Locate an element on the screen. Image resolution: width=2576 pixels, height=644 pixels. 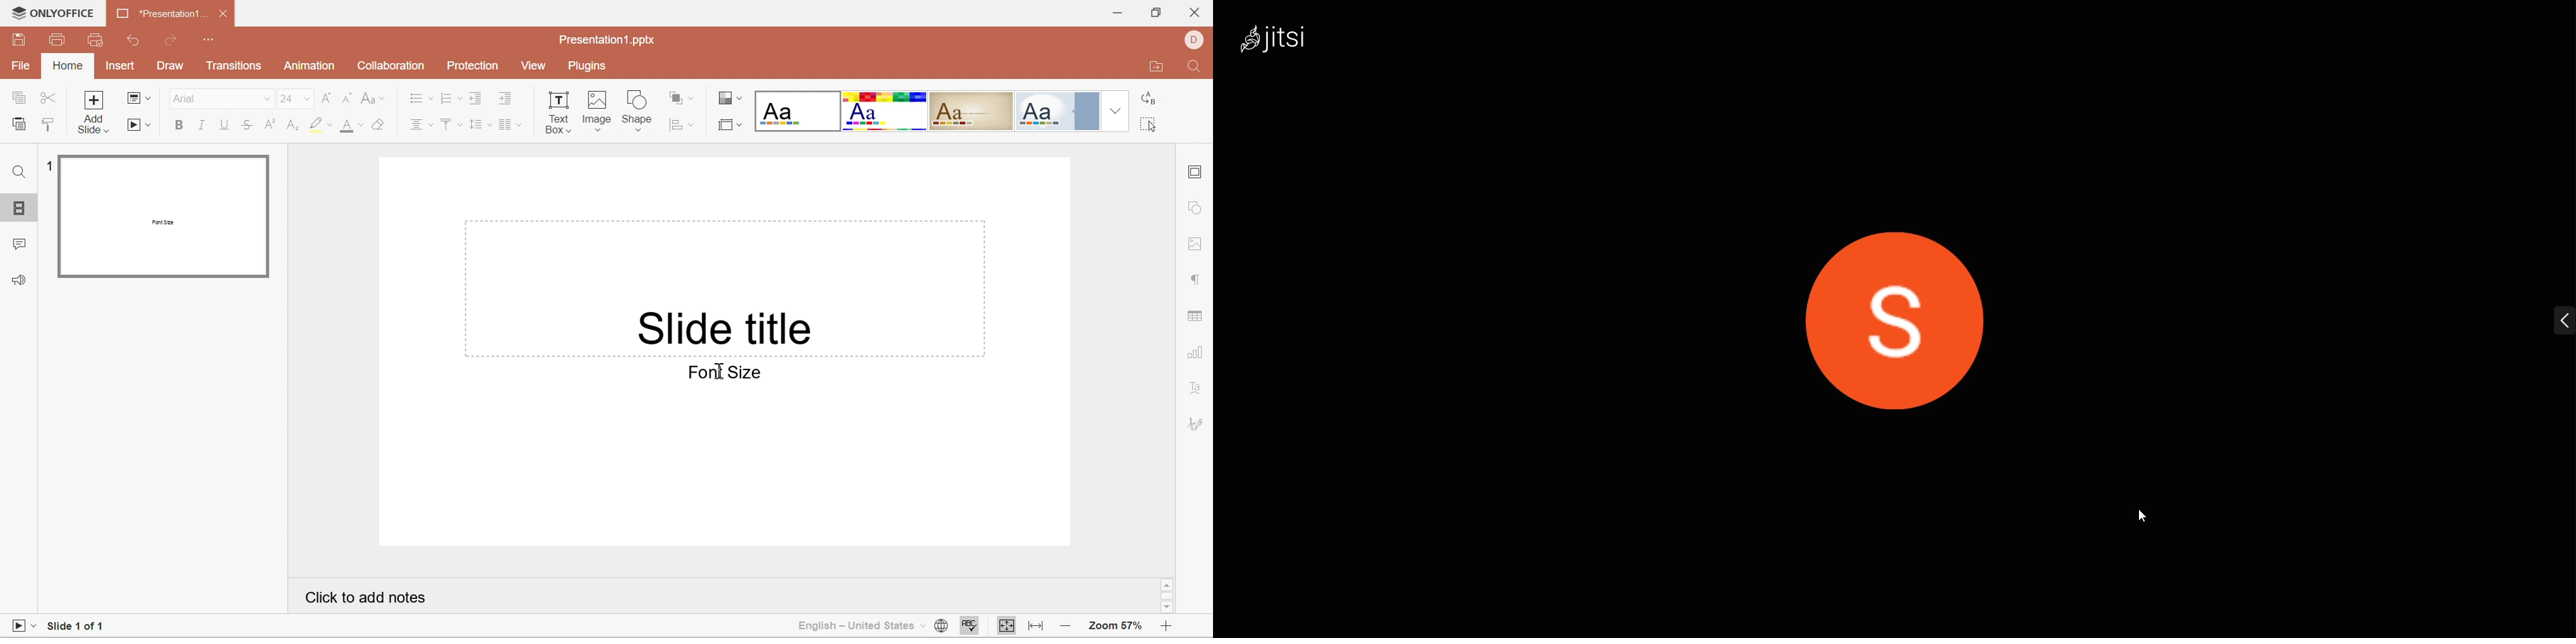
View is located at coordinates (536, 68).